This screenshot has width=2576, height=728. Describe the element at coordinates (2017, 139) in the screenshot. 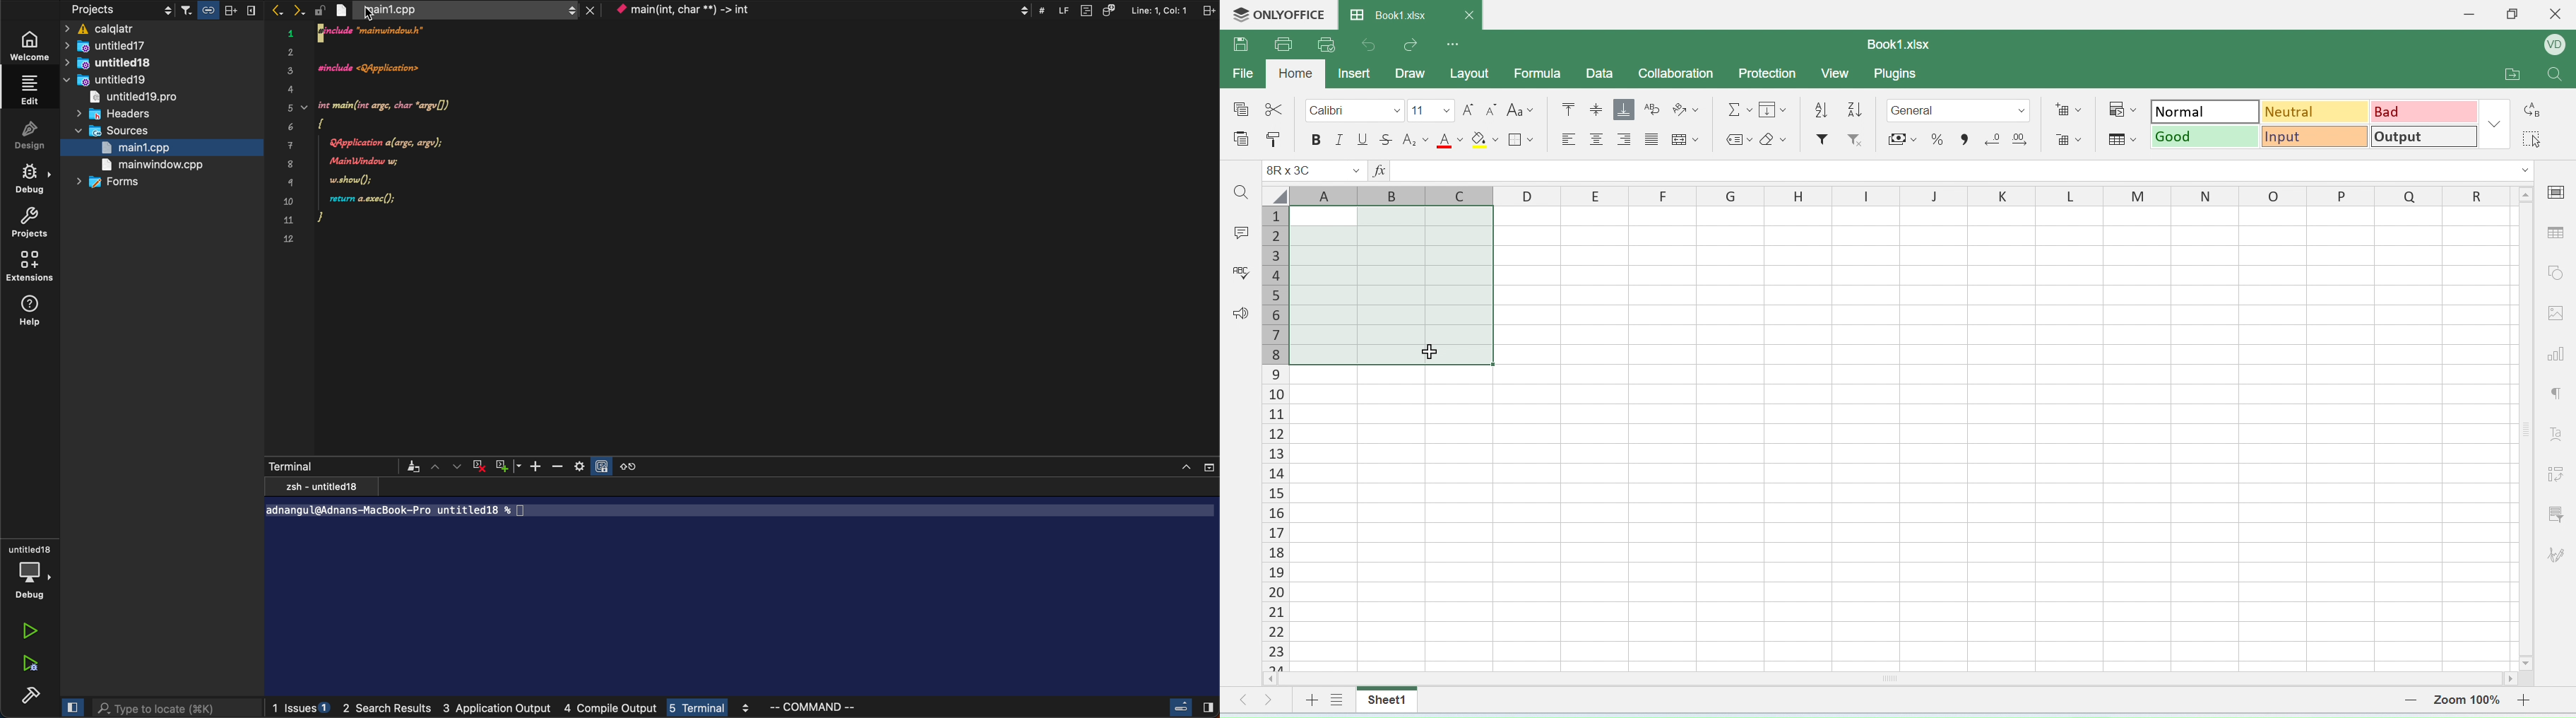

I see `add decimal point` at that location.